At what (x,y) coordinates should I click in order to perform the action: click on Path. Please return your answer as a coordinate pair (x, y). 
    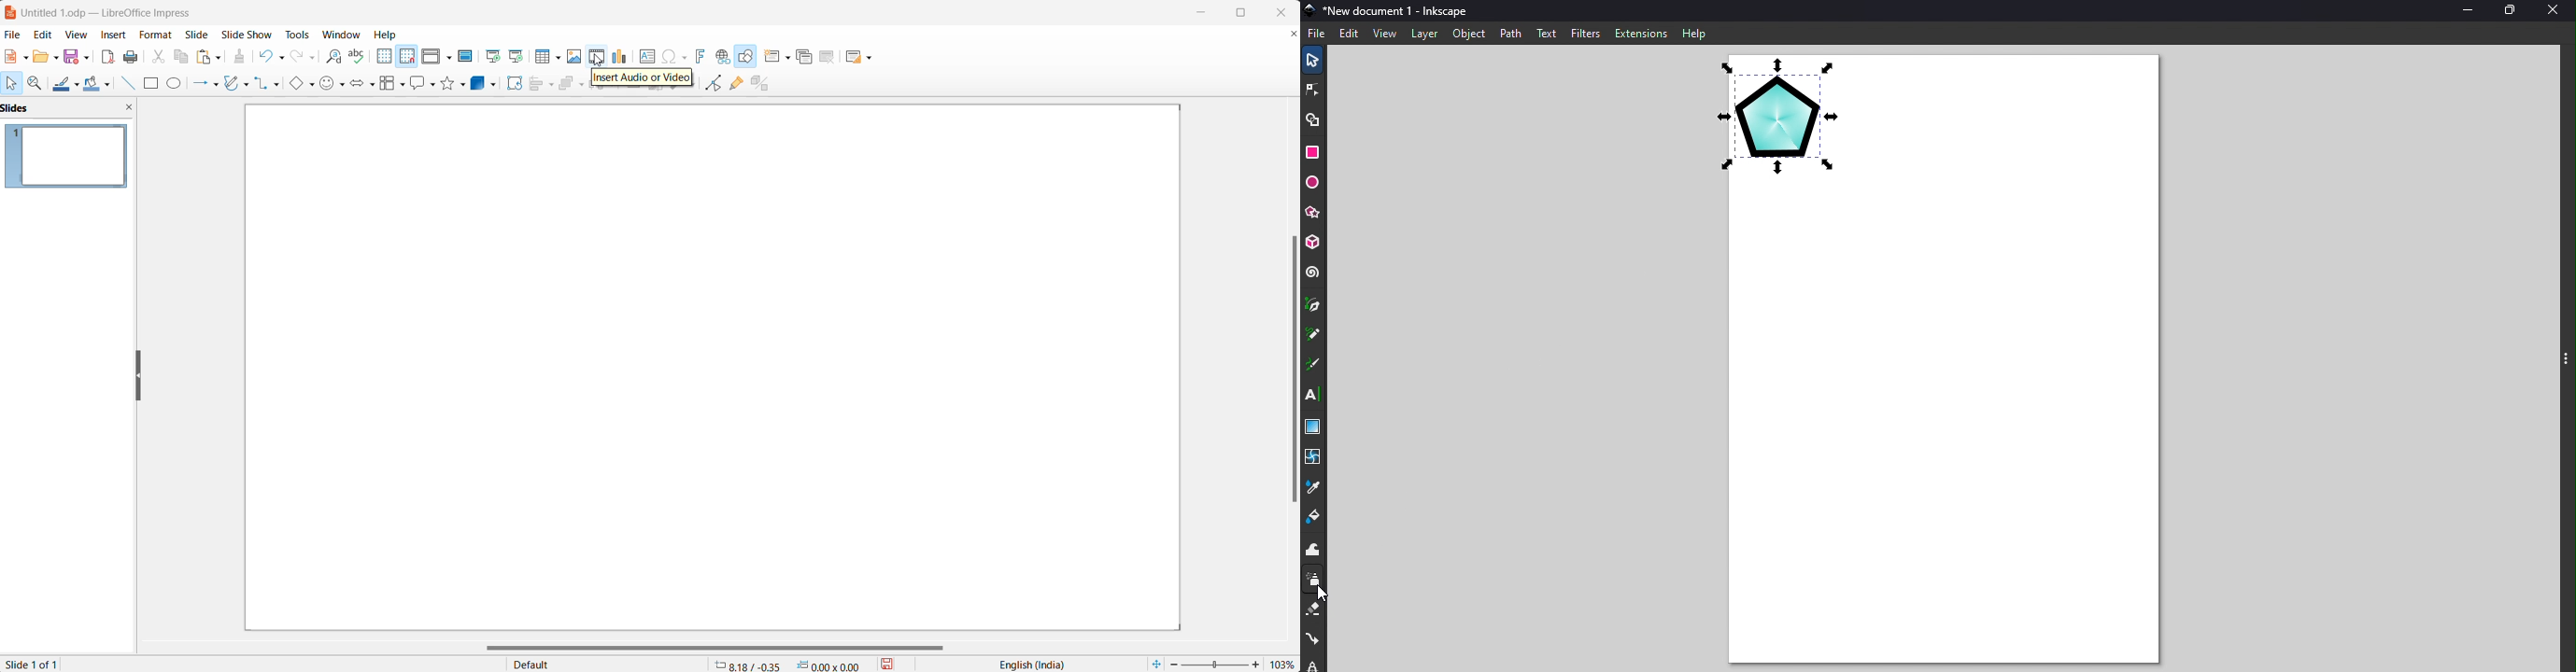
    Looking at the image, I should click on (1511, 33).